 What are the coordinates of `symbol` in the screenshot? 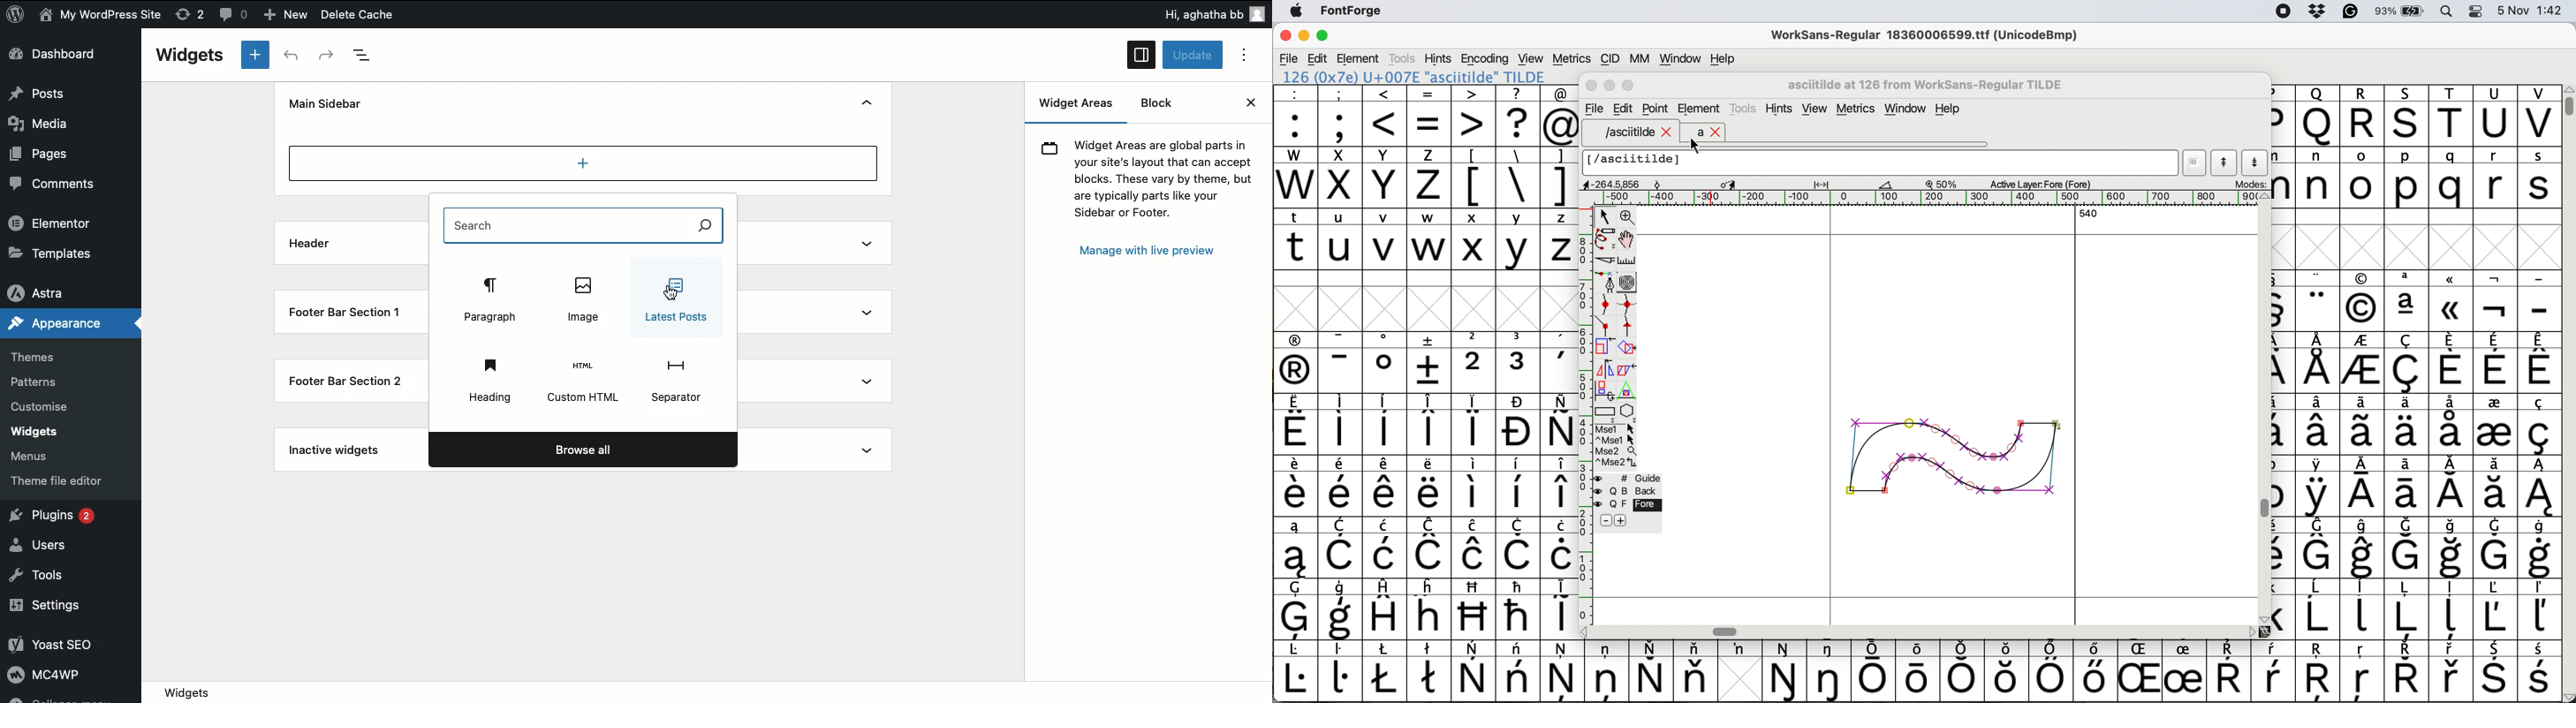 It's located at (2541, 672).